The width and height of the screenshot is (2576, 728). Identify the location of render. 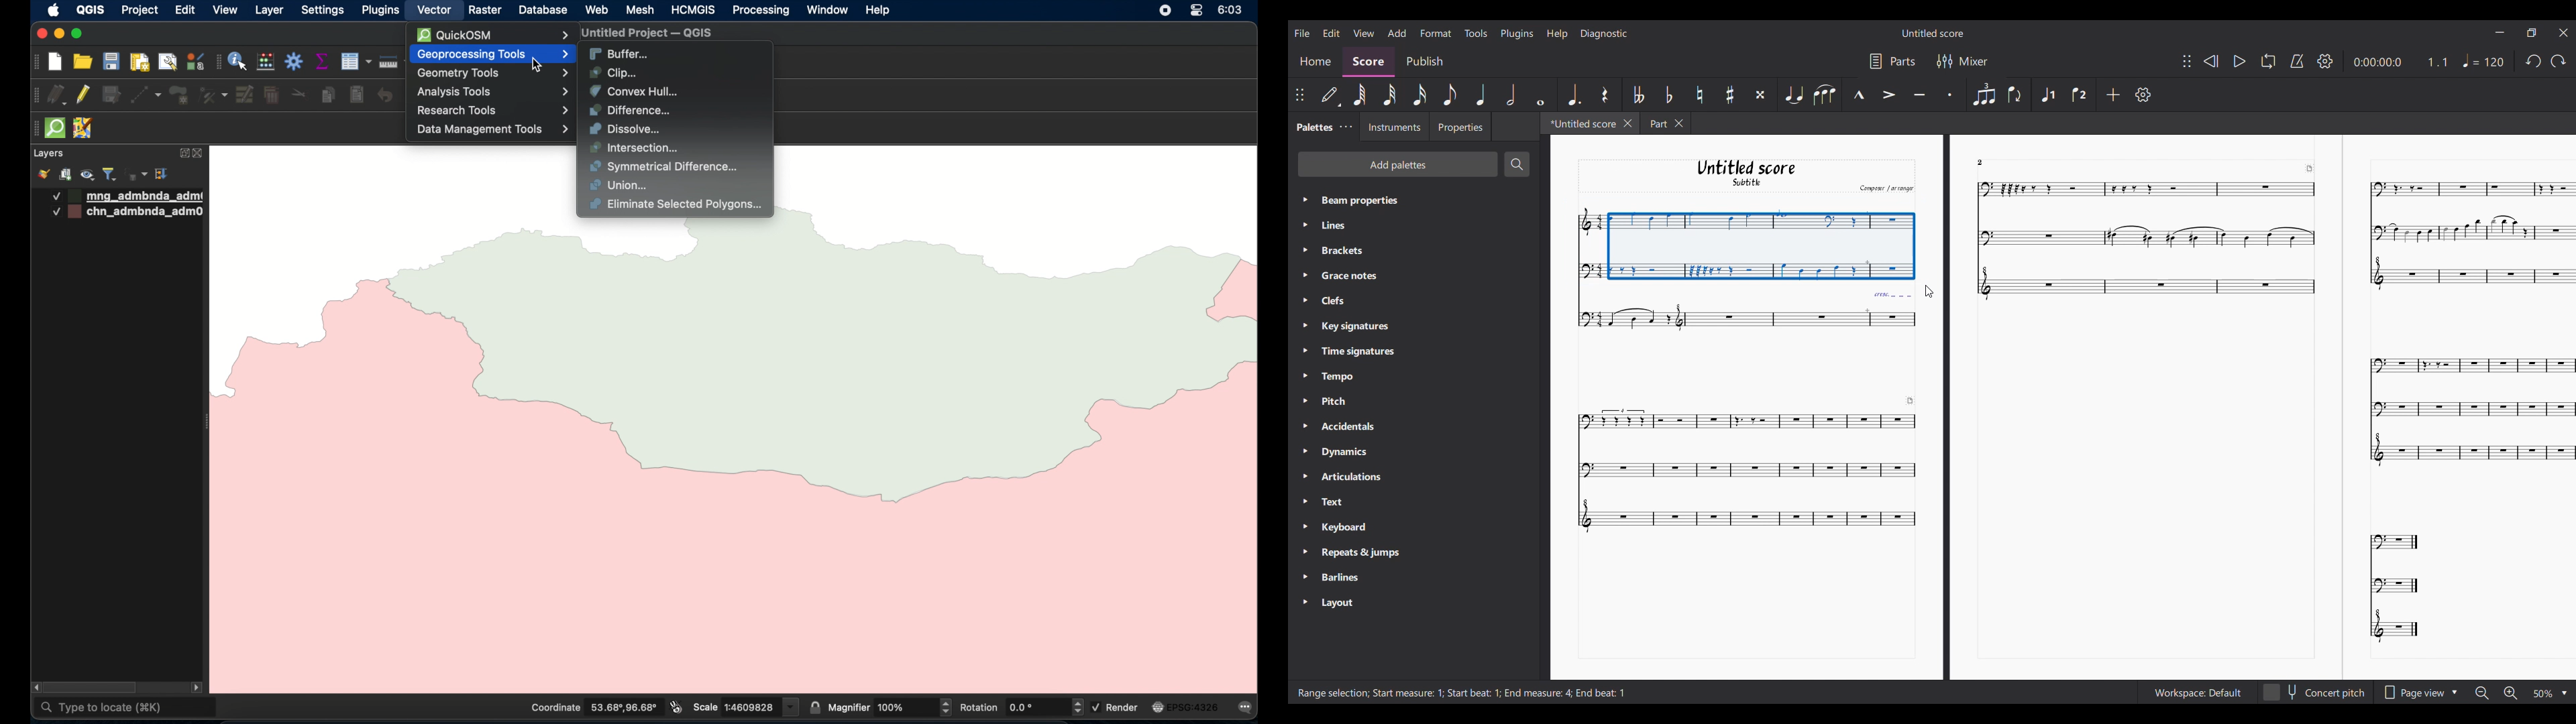
(1117, 707).